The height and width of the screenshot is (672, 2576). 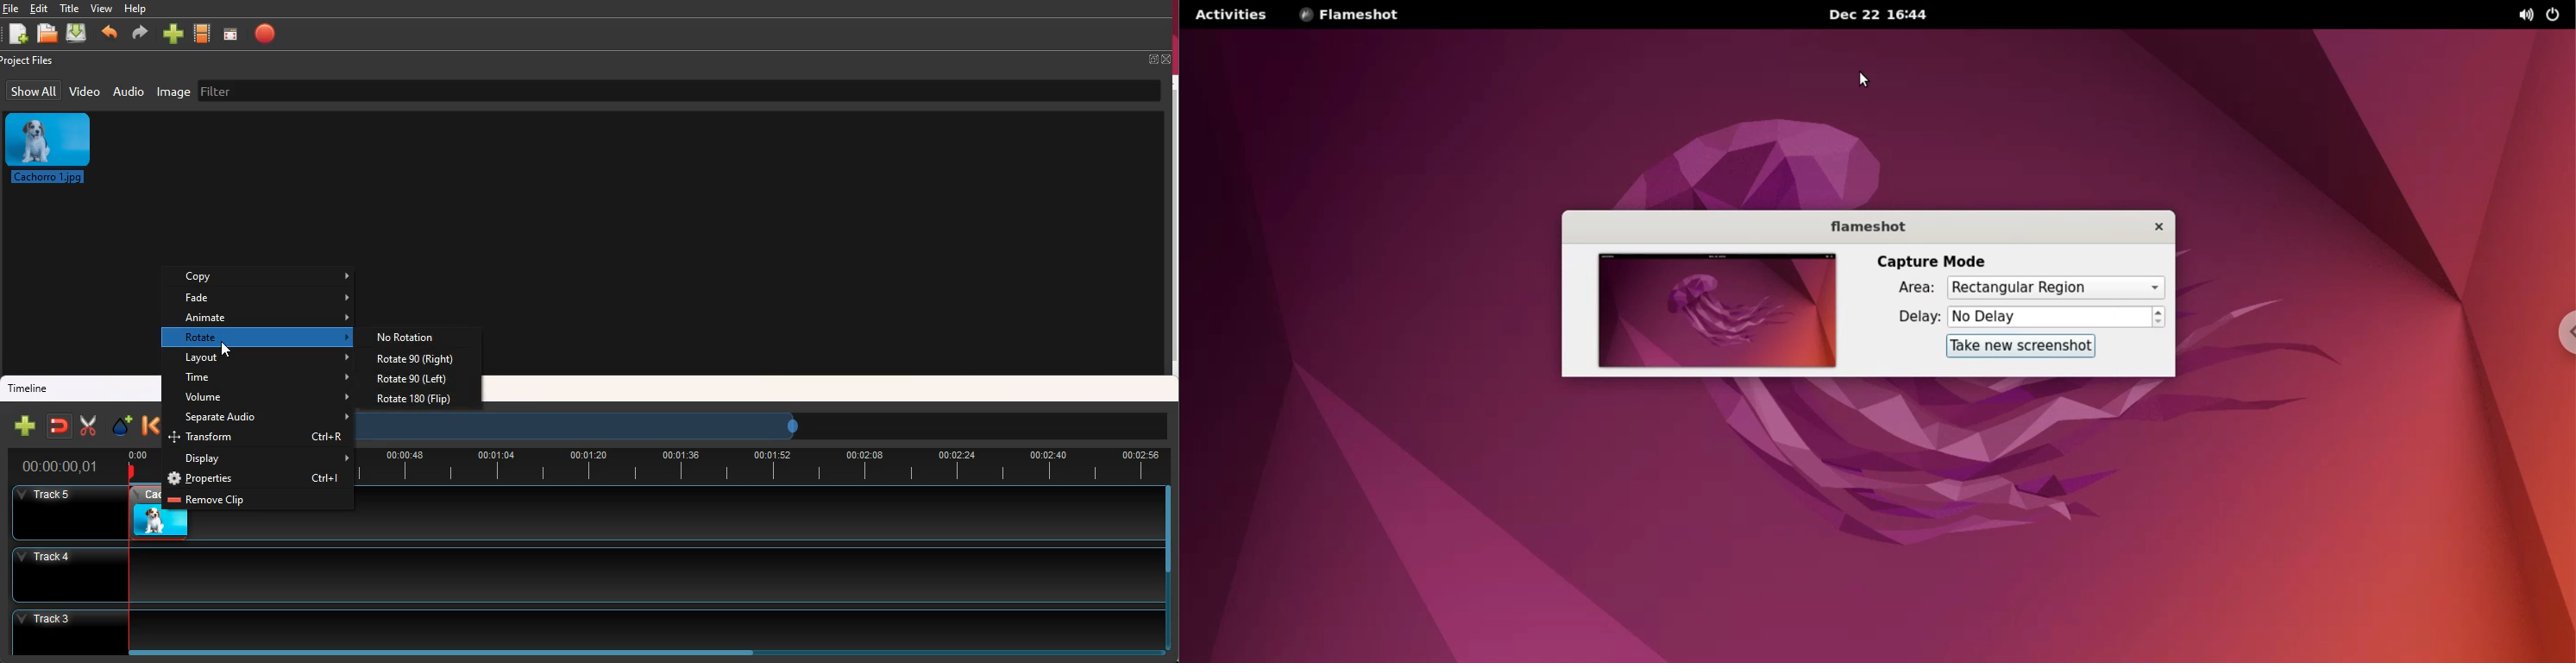 What do you see at coordinates (35, 91) in the screenshot?
I see `show all` at bounding box center [35, 91].